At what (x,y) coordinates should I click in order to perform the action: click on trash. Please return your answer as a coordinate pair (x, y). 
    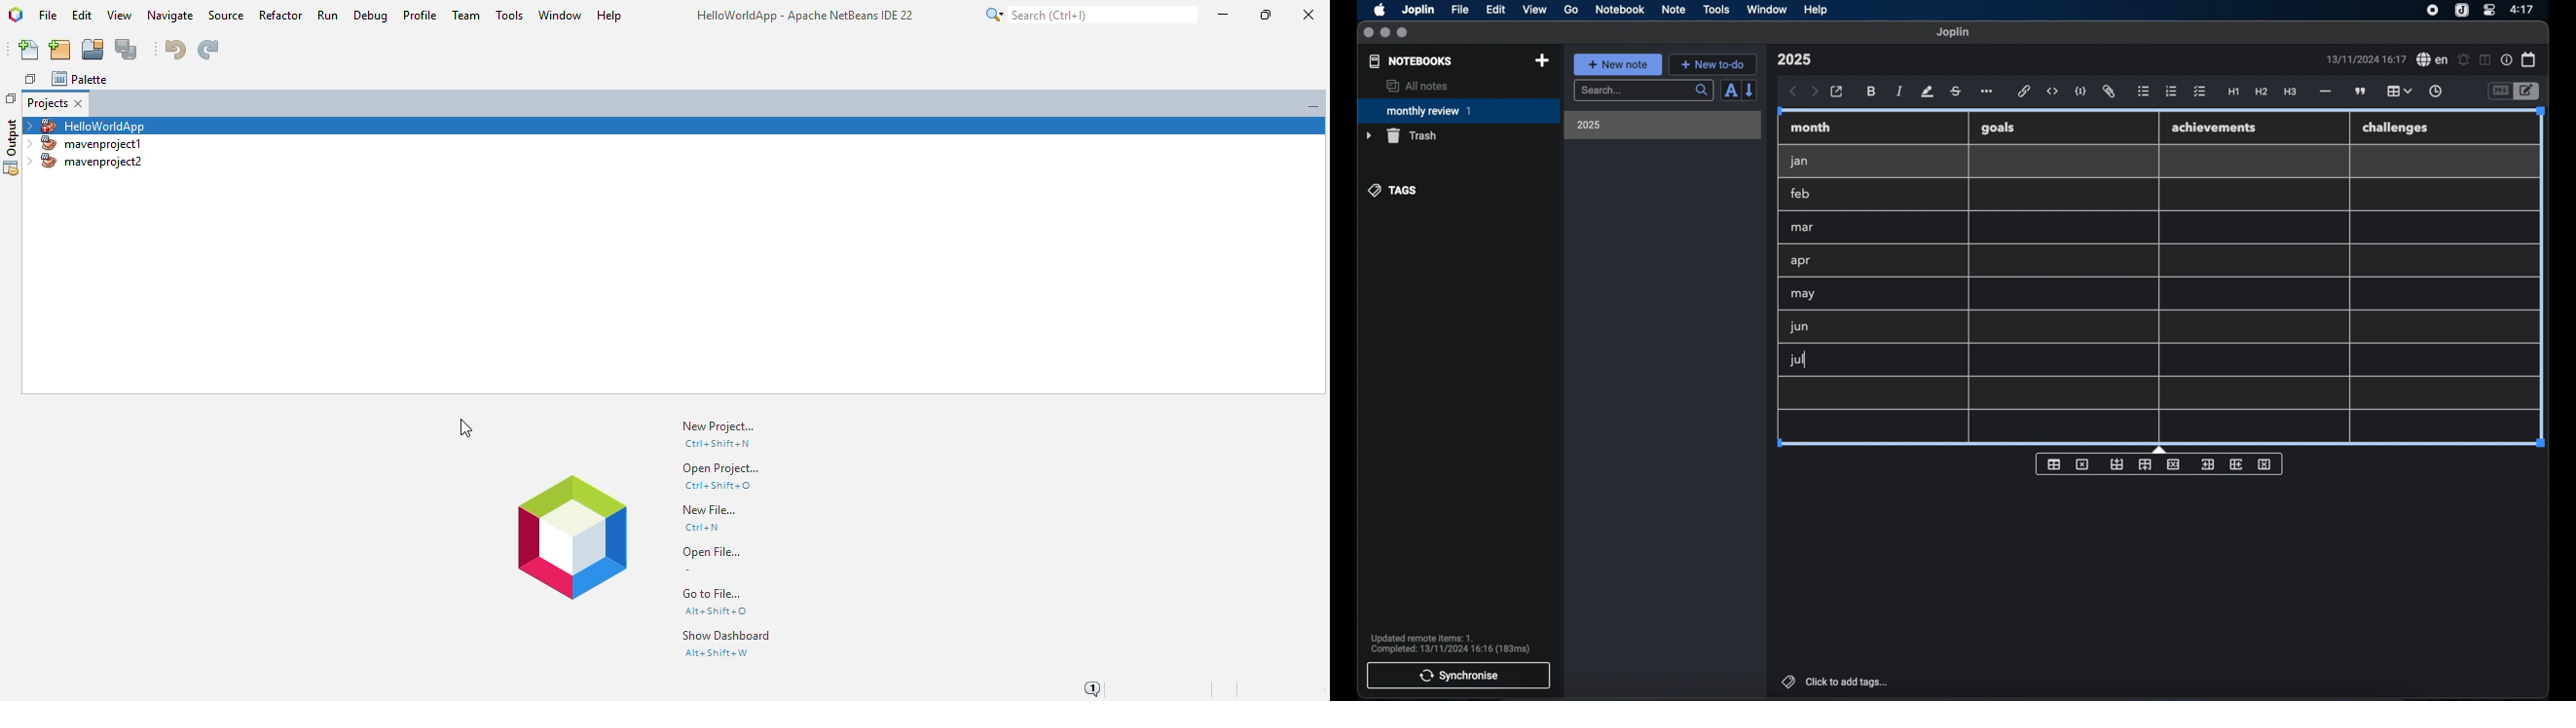
    Looking at the image, I should click on (1401, 136).